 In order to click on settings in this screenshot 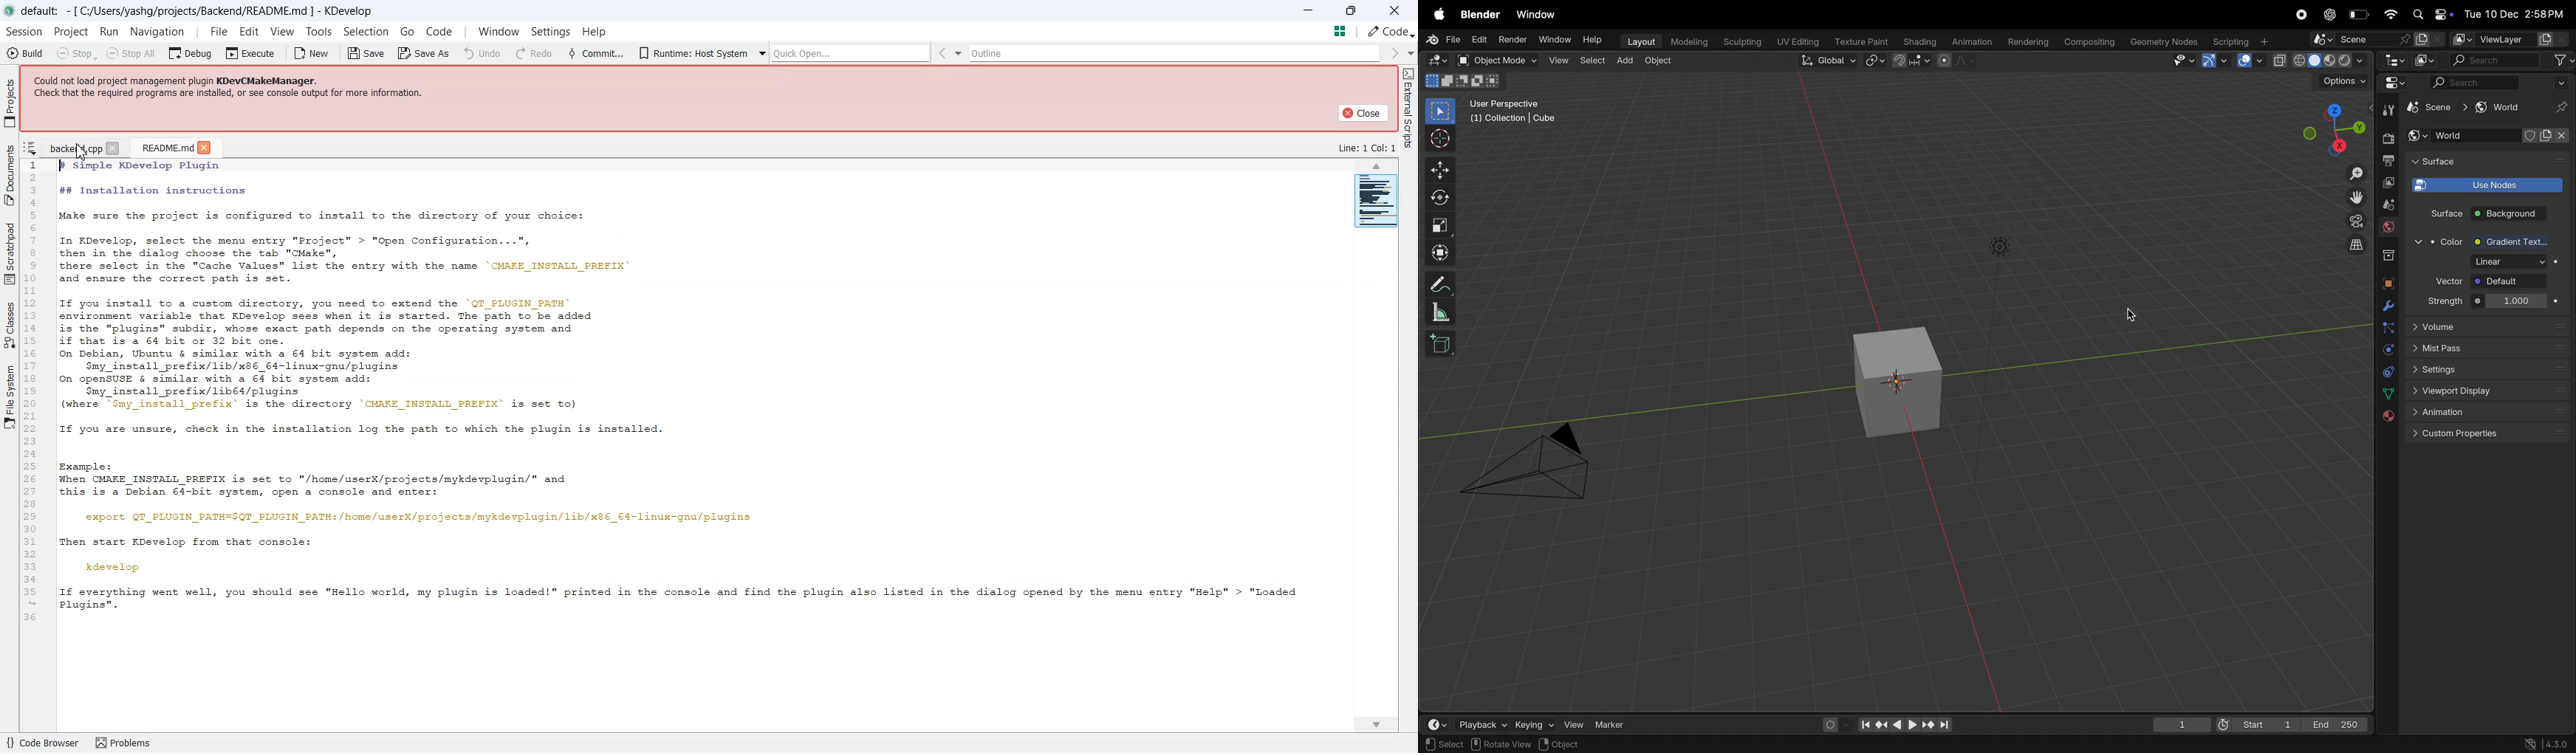, I will do `click(2488, 369)`.